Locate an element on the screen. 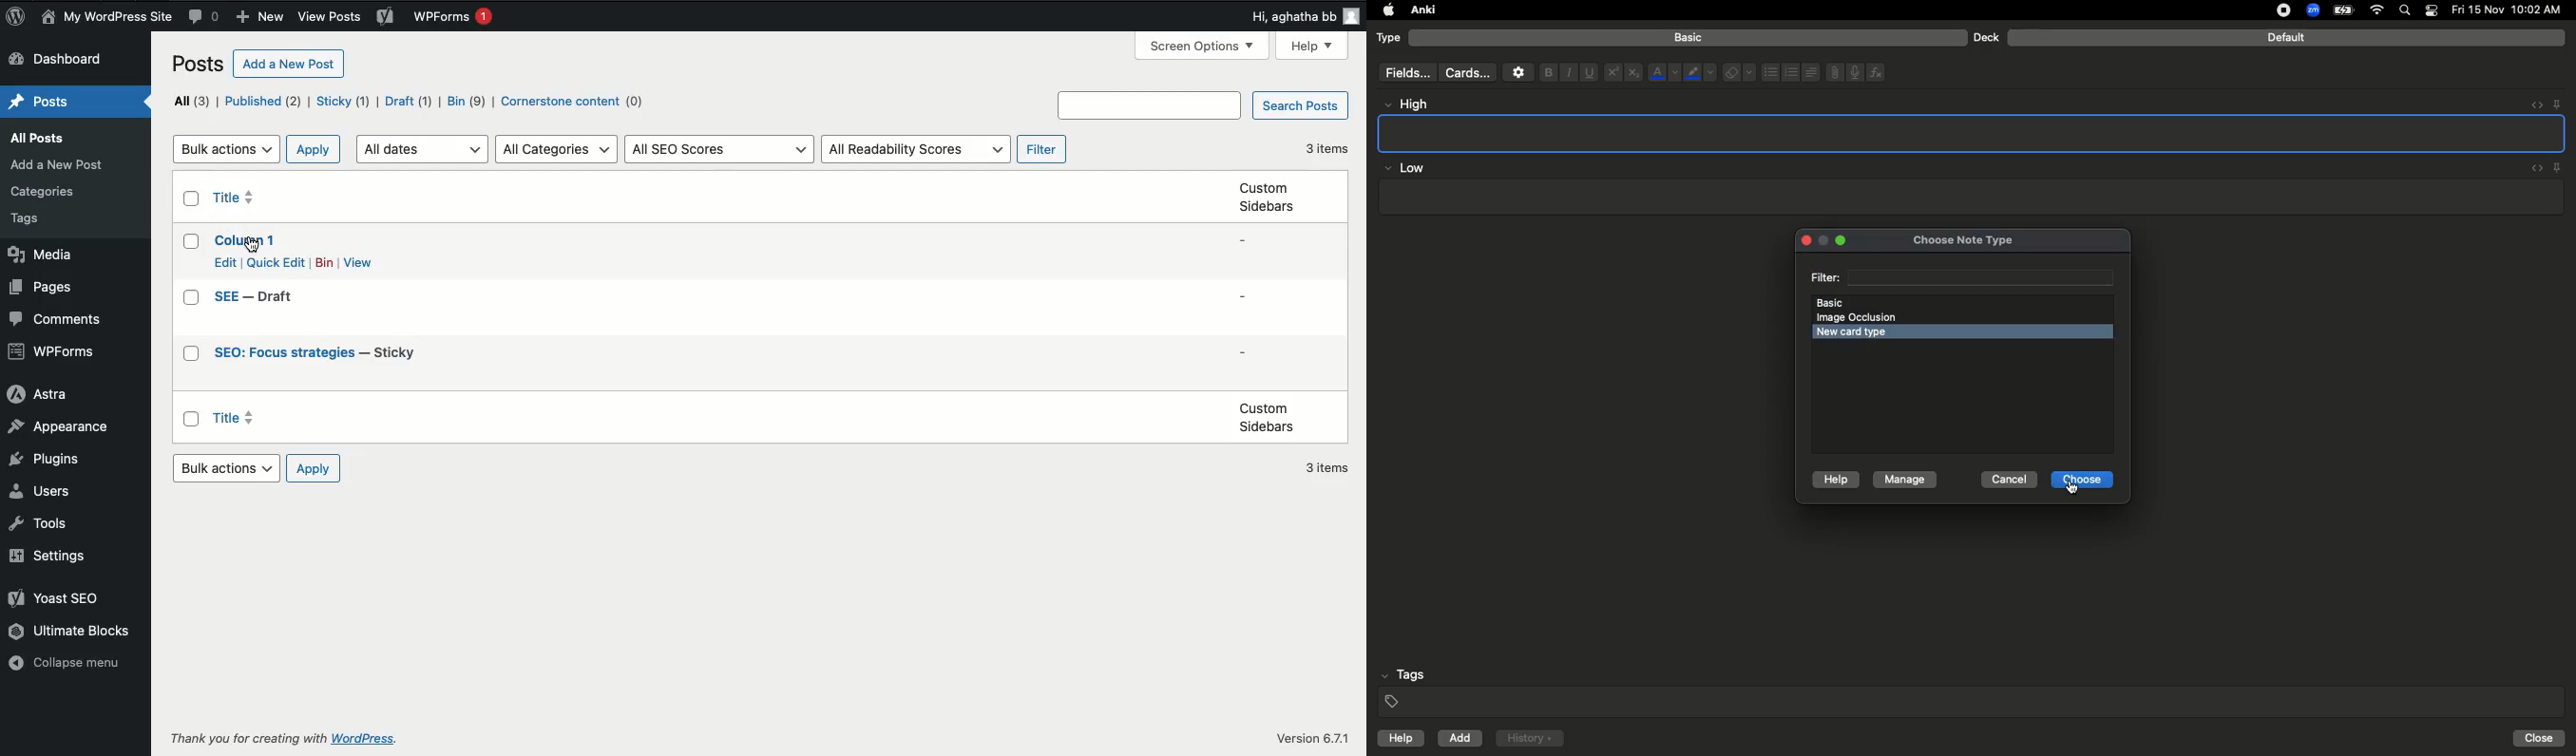 The width and height of the screenshot is (2576, 756). New is located at coordinates (258, 16).